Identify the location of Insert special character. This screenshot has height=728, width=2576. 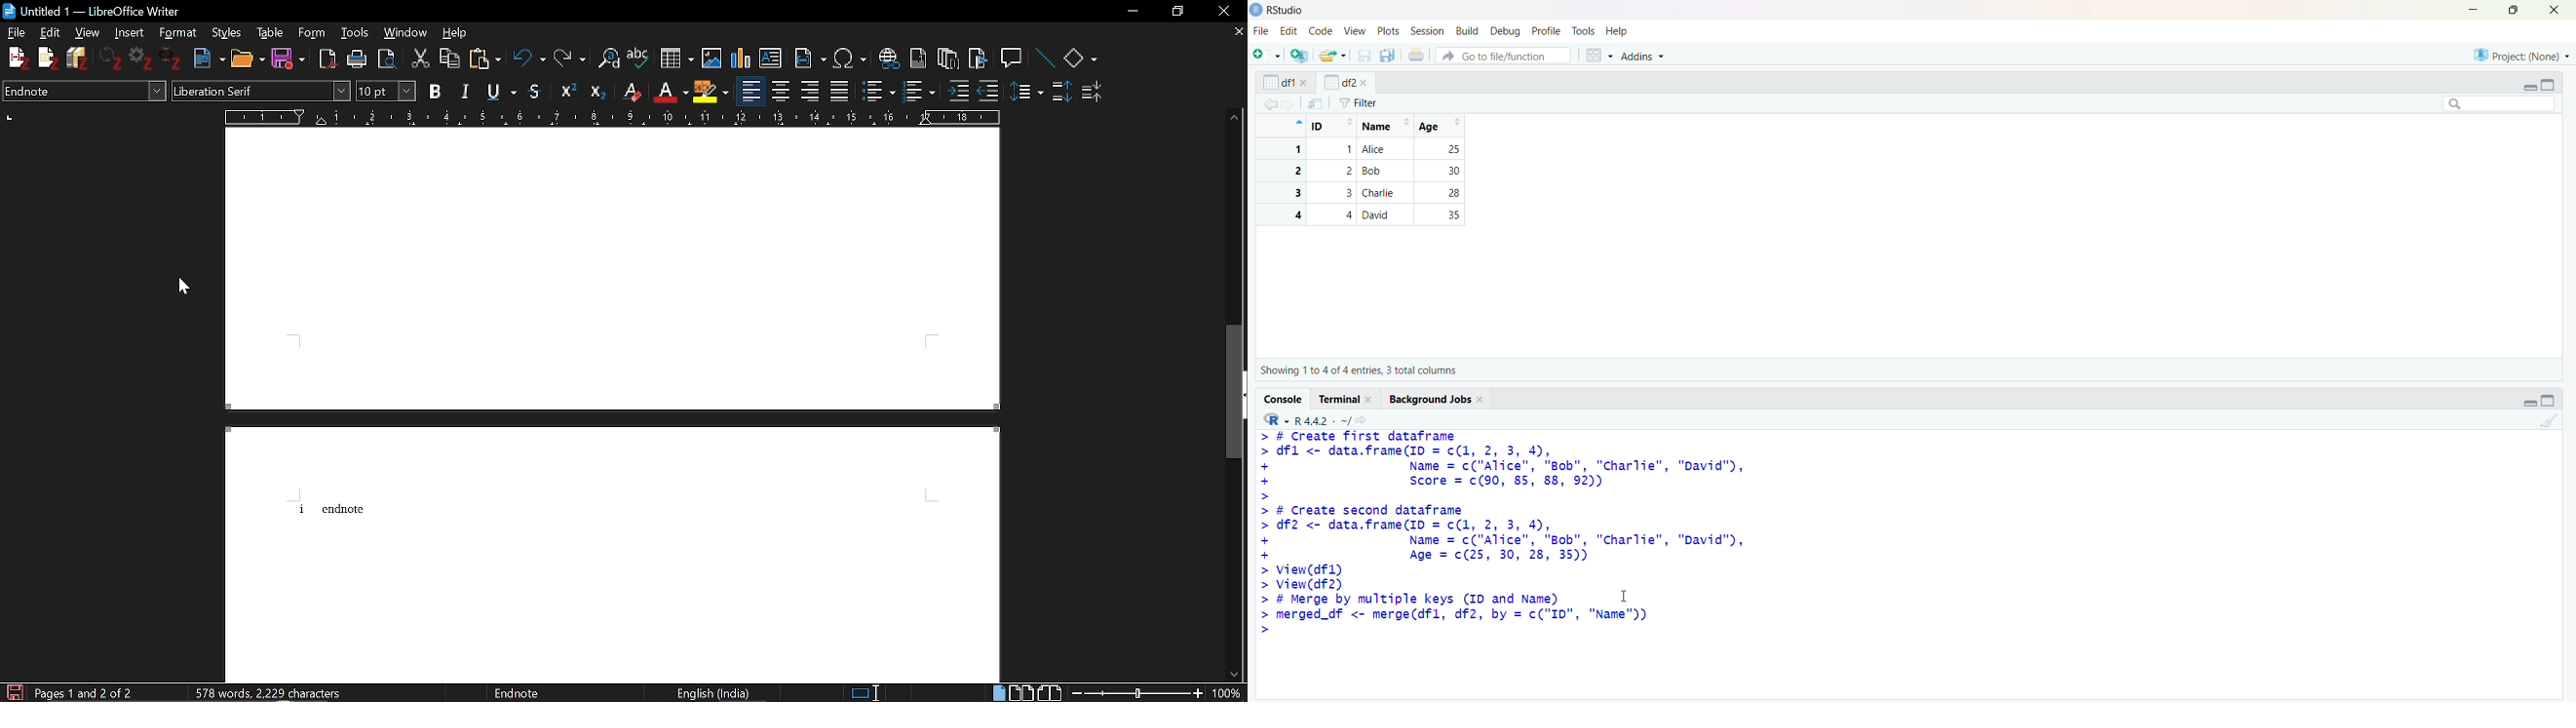
(849, 58).